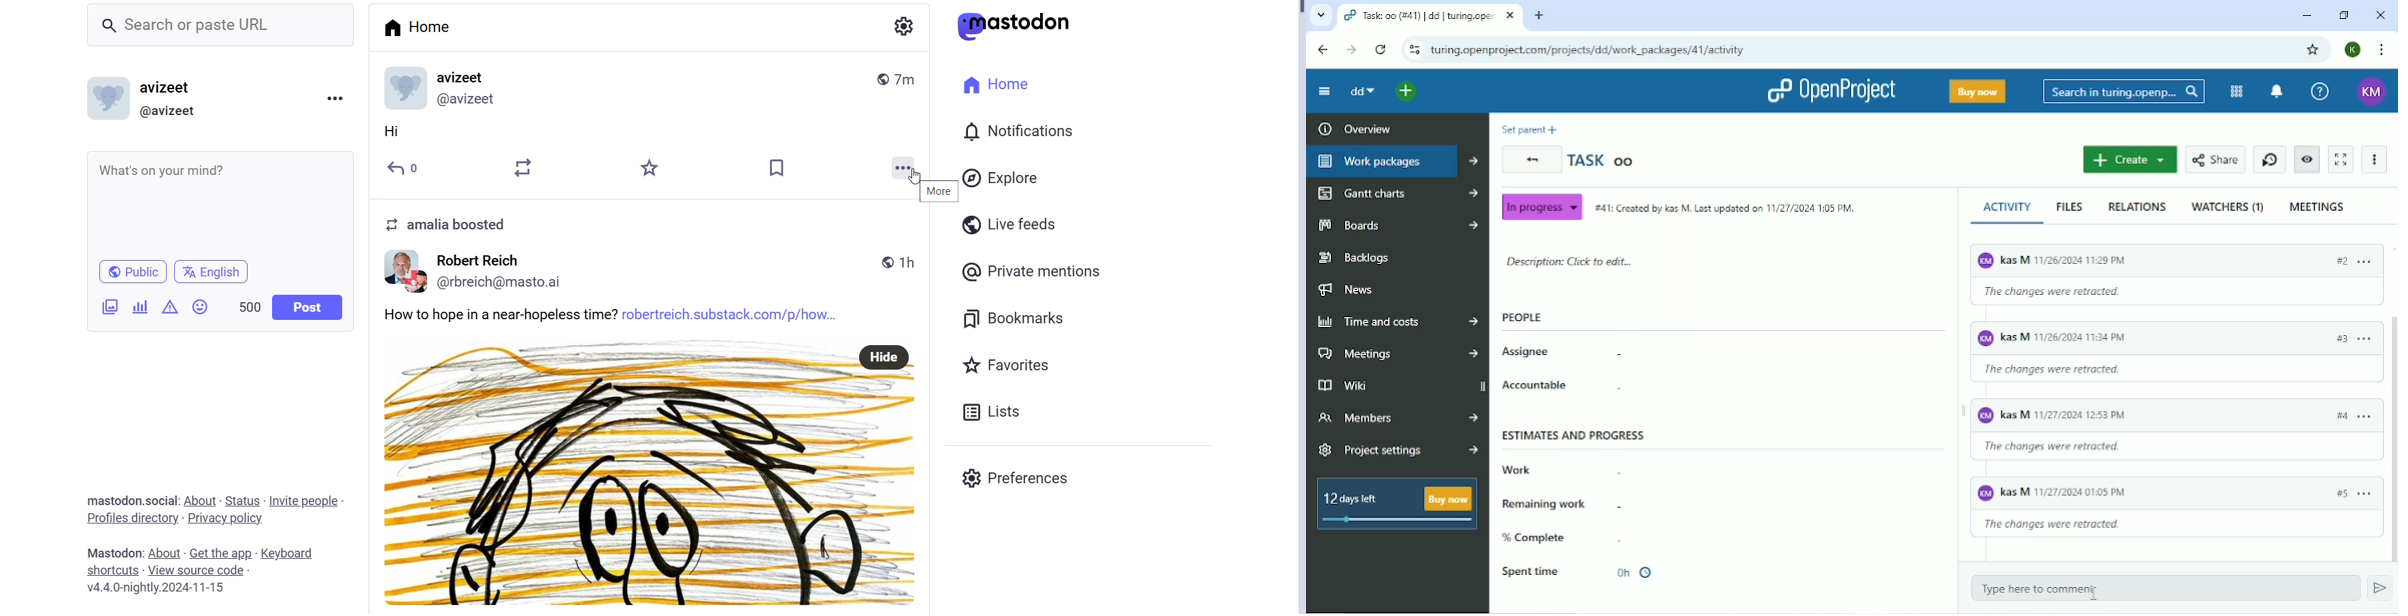  Describe the element at coordinates (2269, 160) in the screenshot. I see `Start new timer` at that location.